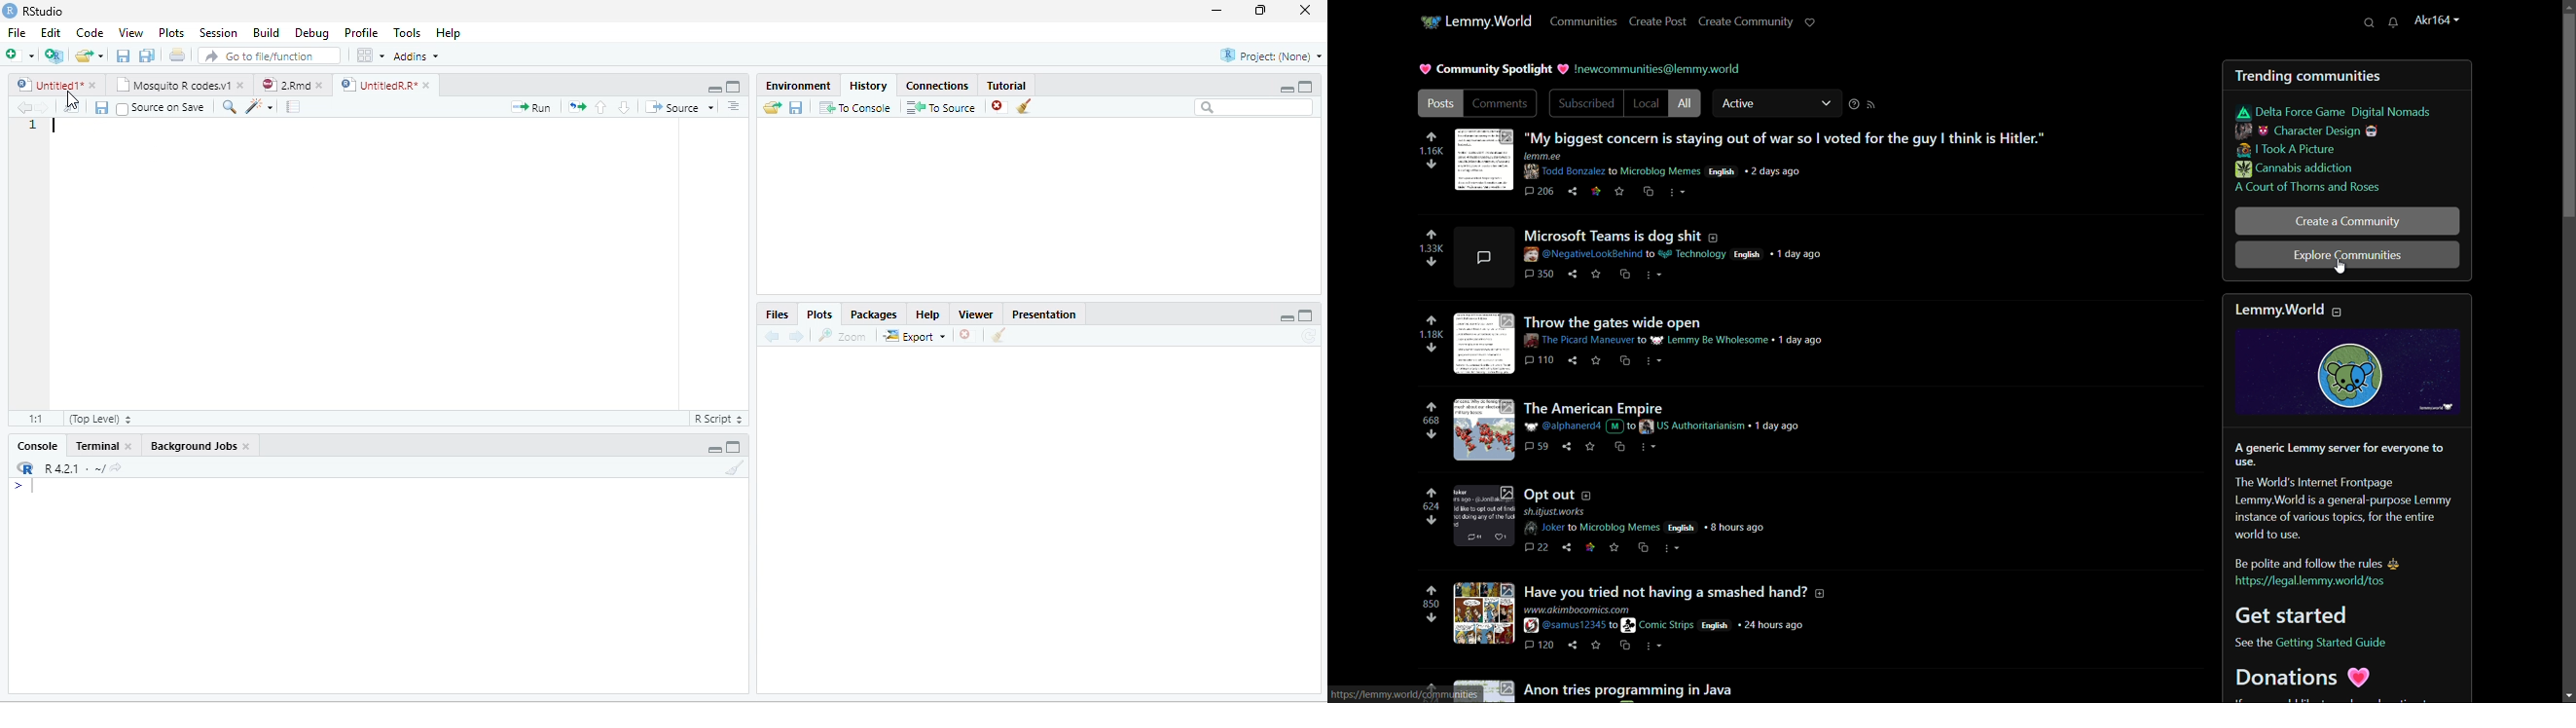 This screenshot has width=2576, height=728. I want to click on Save current document, so click(124, 55).